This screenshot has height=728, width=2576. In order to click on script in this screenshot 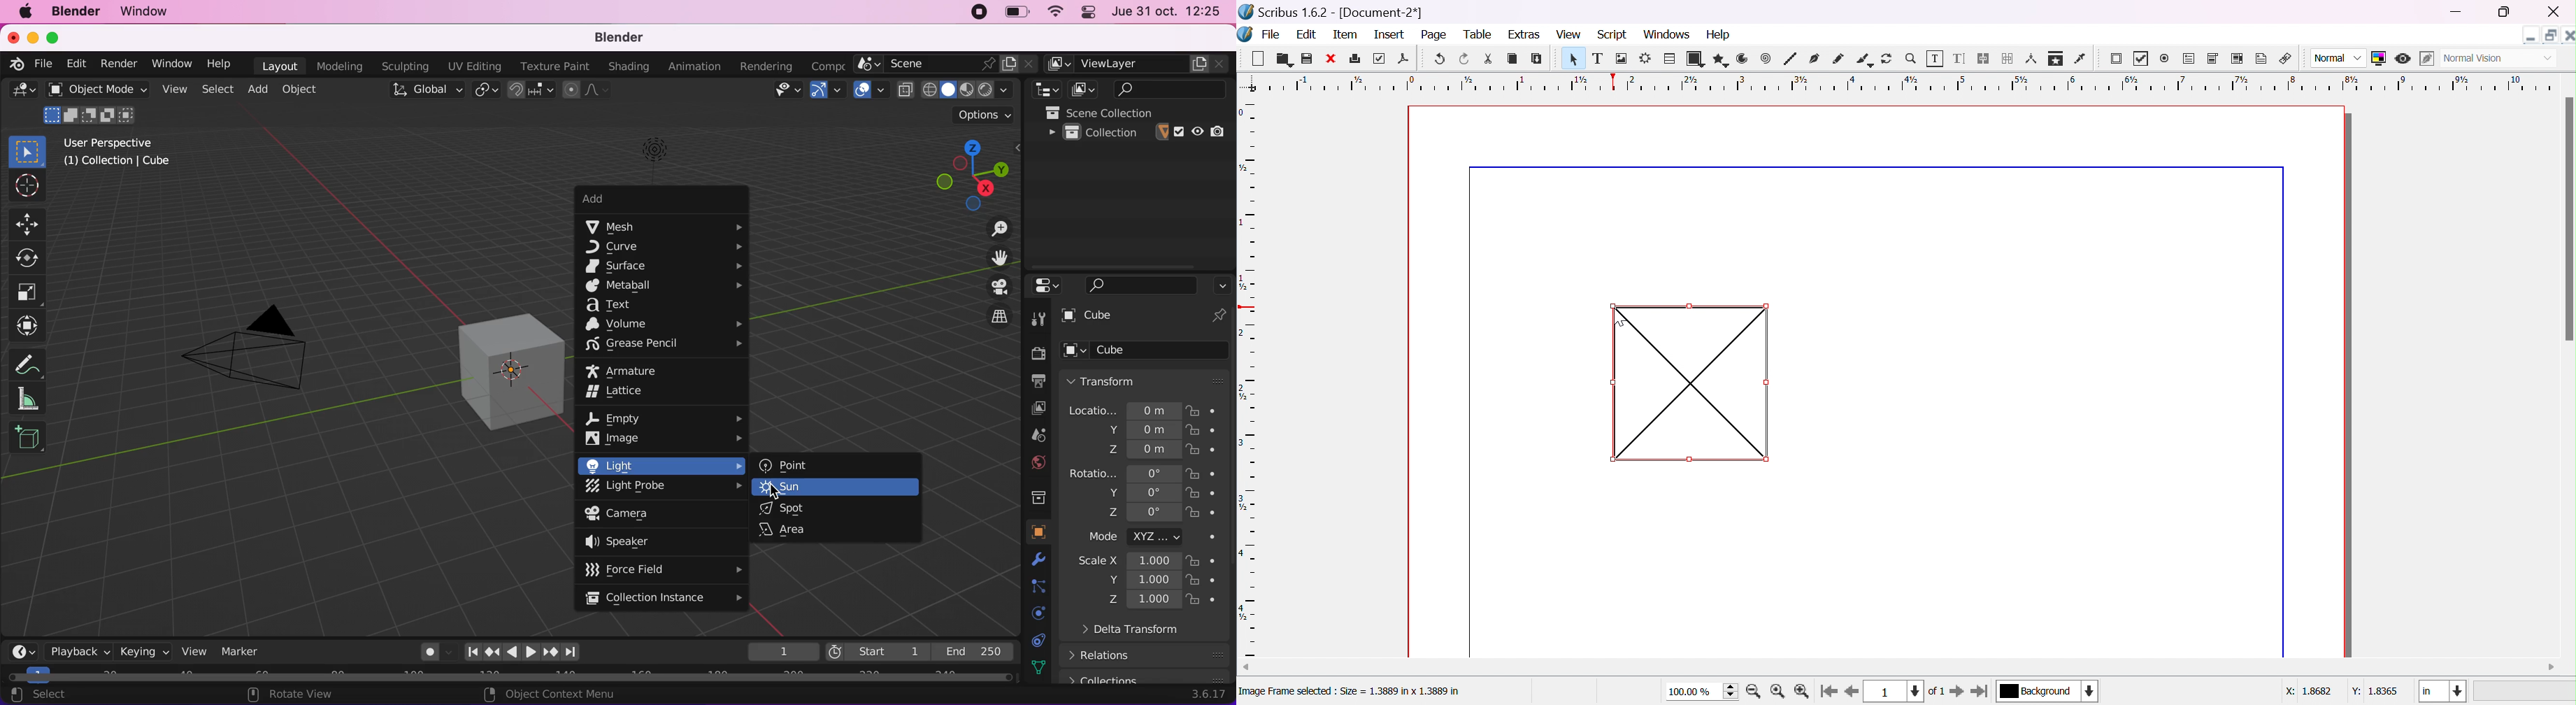, I will do `click(1612, 35)`.